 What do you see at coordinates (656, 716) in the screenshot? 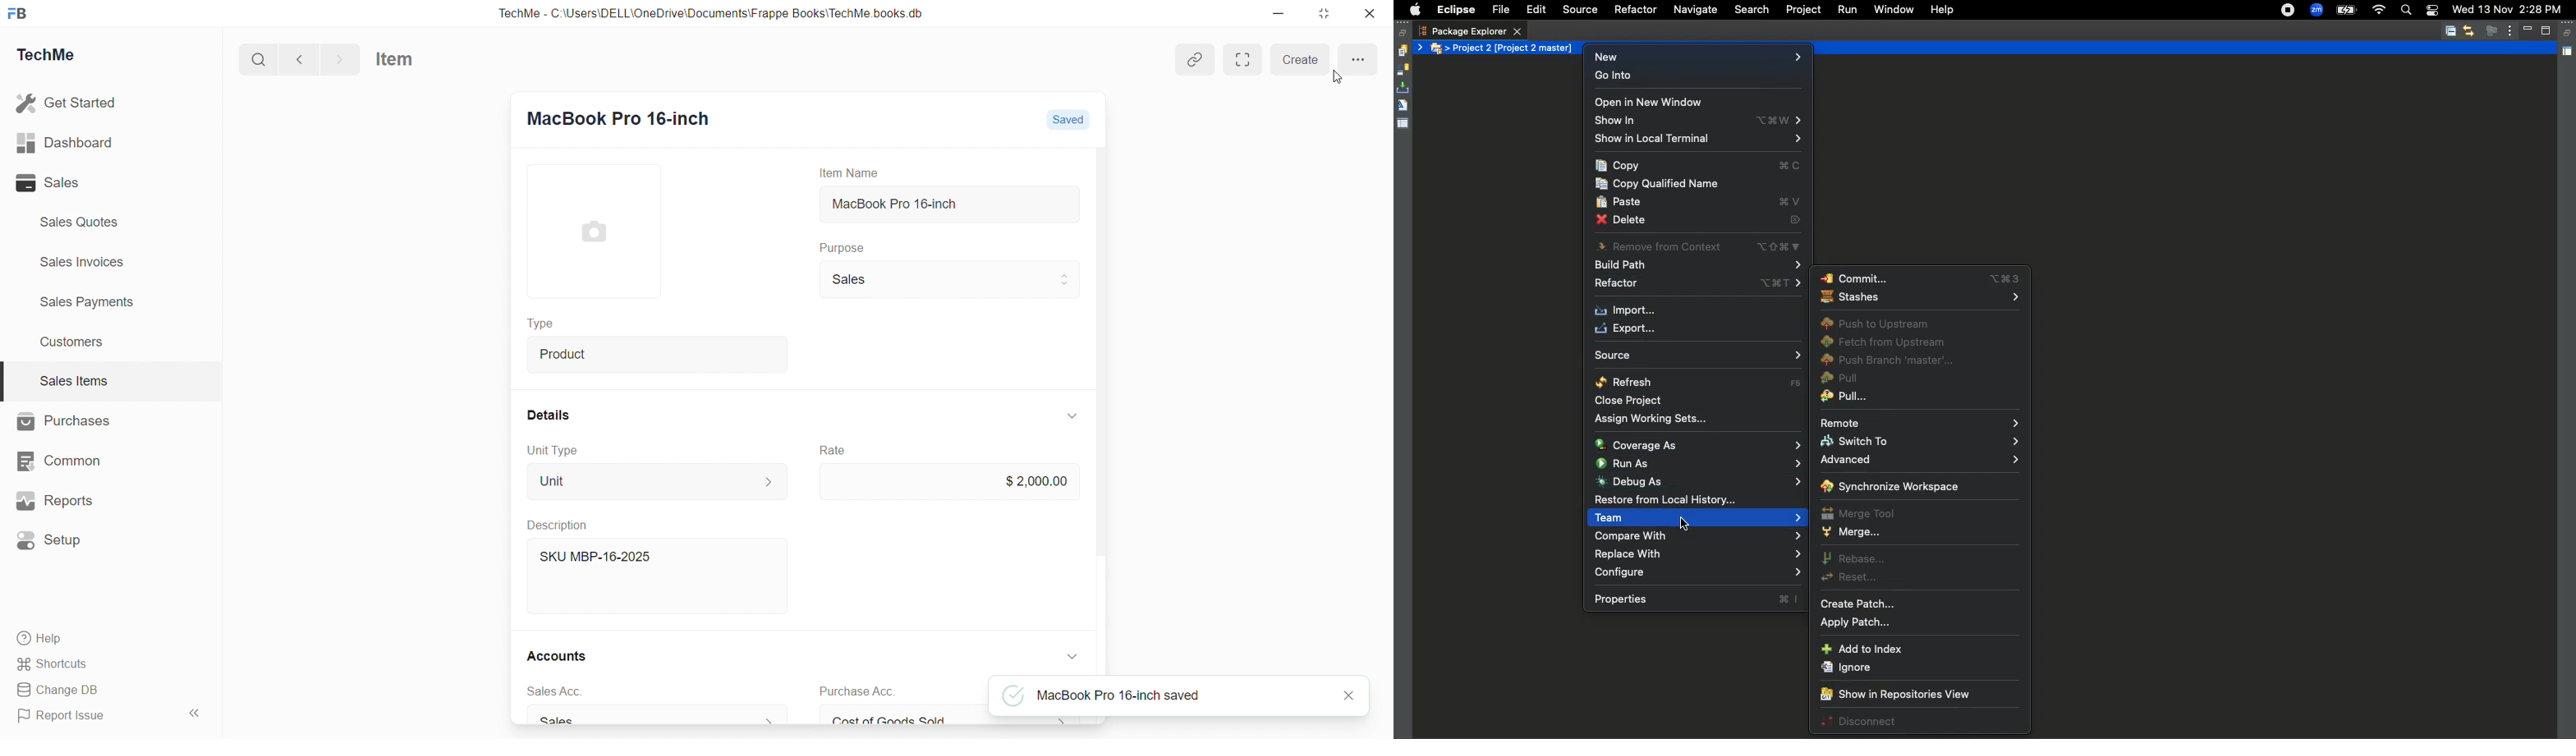
I see `Sales` at bounding box center [656, 716].